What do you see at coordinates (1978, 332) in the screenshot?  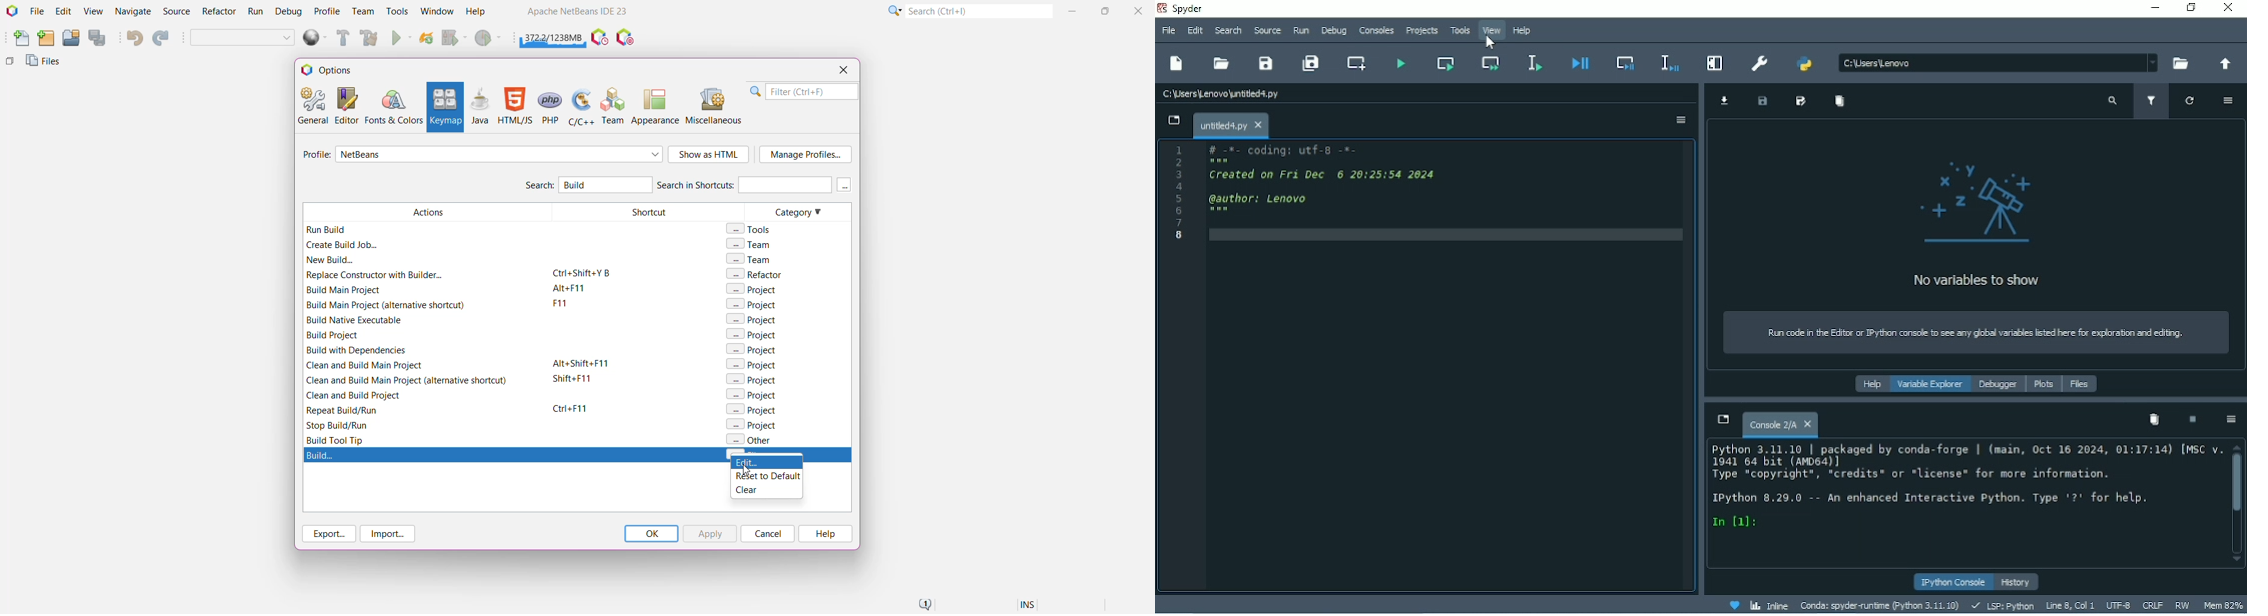 I see `Run code in the editor or IPython console to see any global variables listed here for exploration and editing.` at bounding box center [1978, 332].